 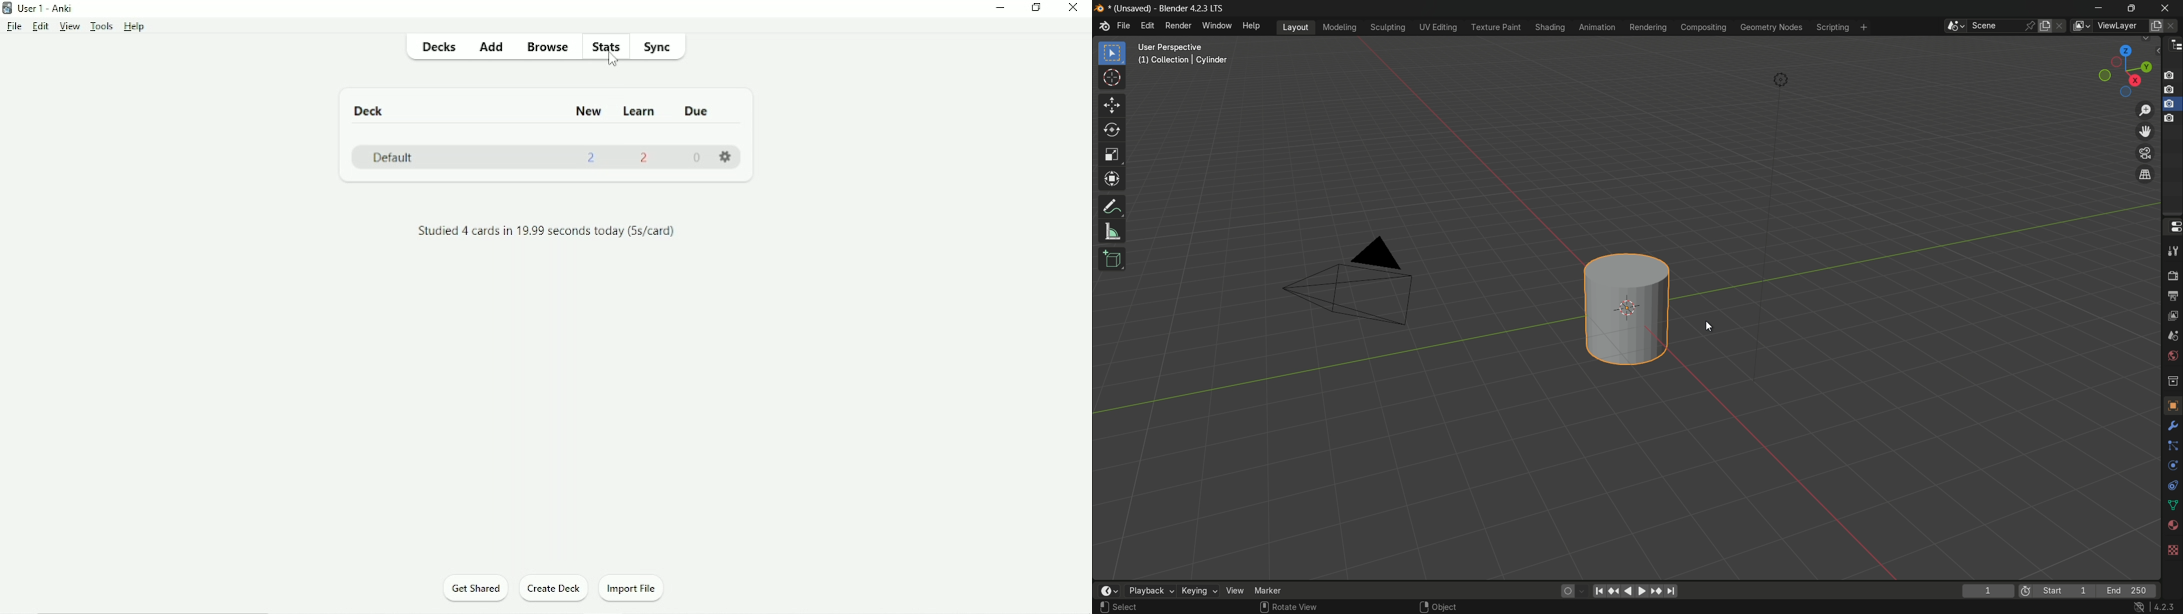 I want to click on layer 1, so click(x=2172, y=75).